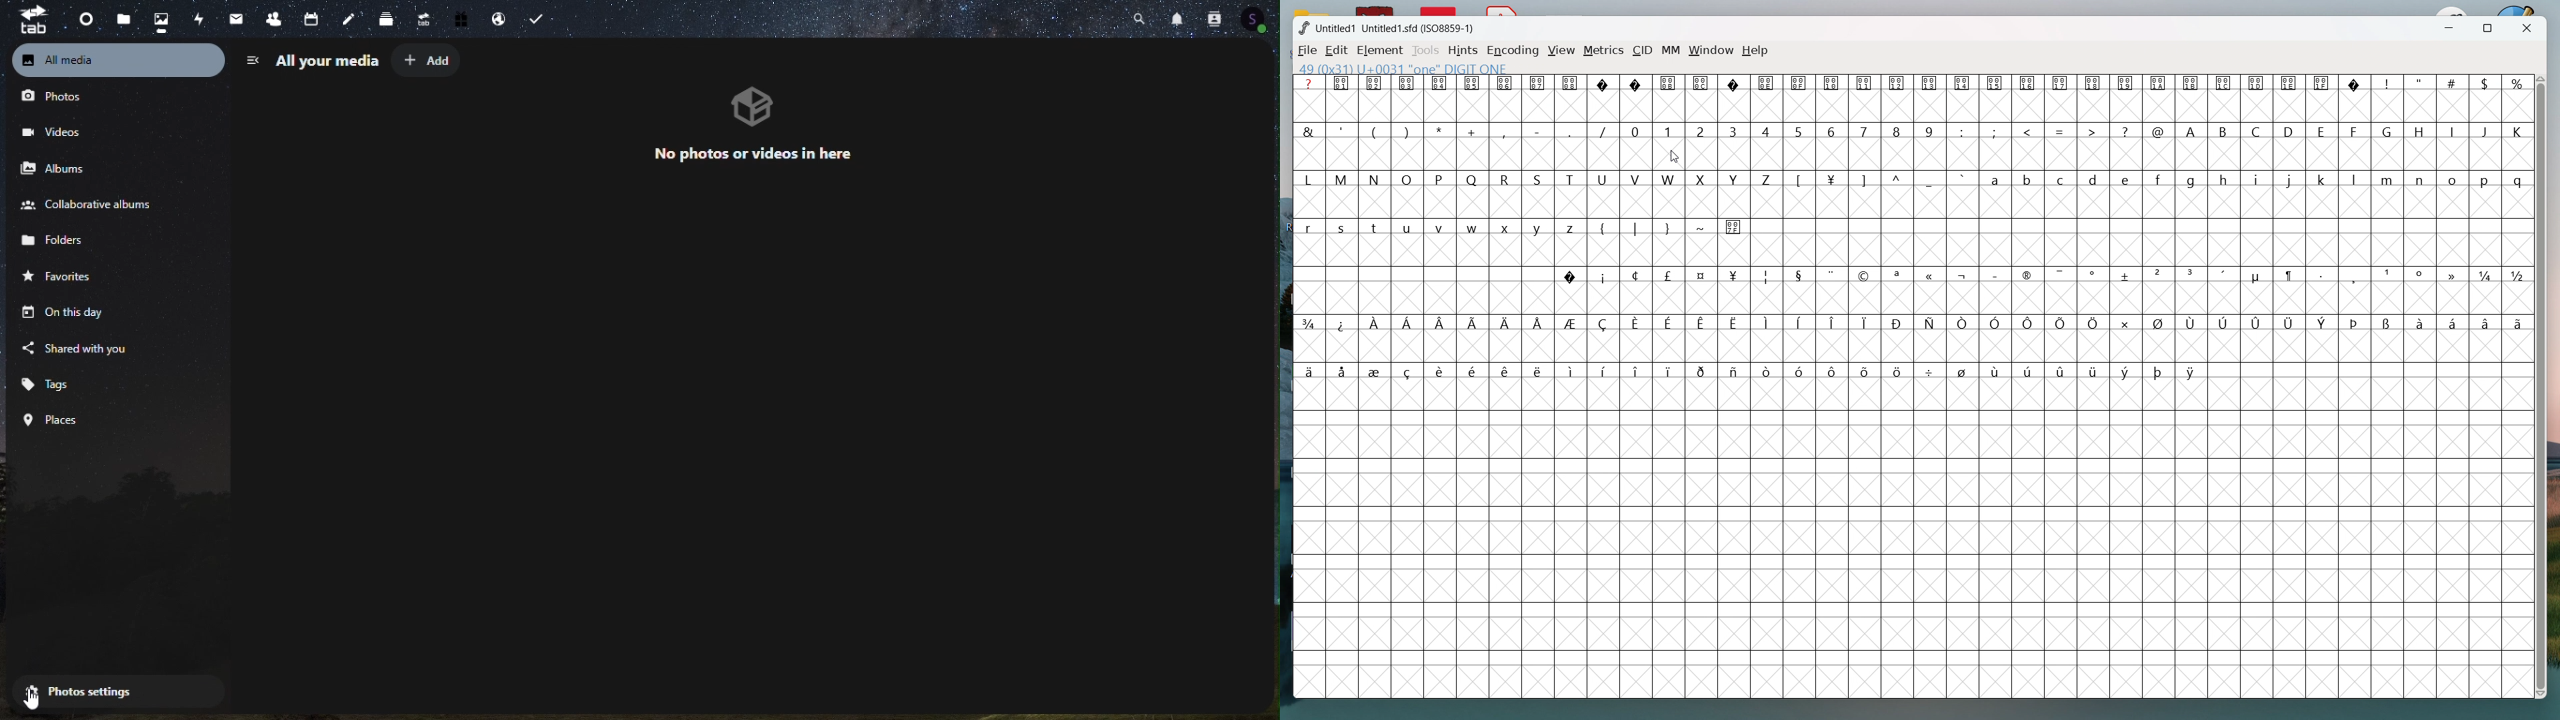 The width and height of the screenshot is (2576, 728). What do you see at coordinates (2290, 83) in the screenshot?
I see `` at bounding box center [2290, 83].